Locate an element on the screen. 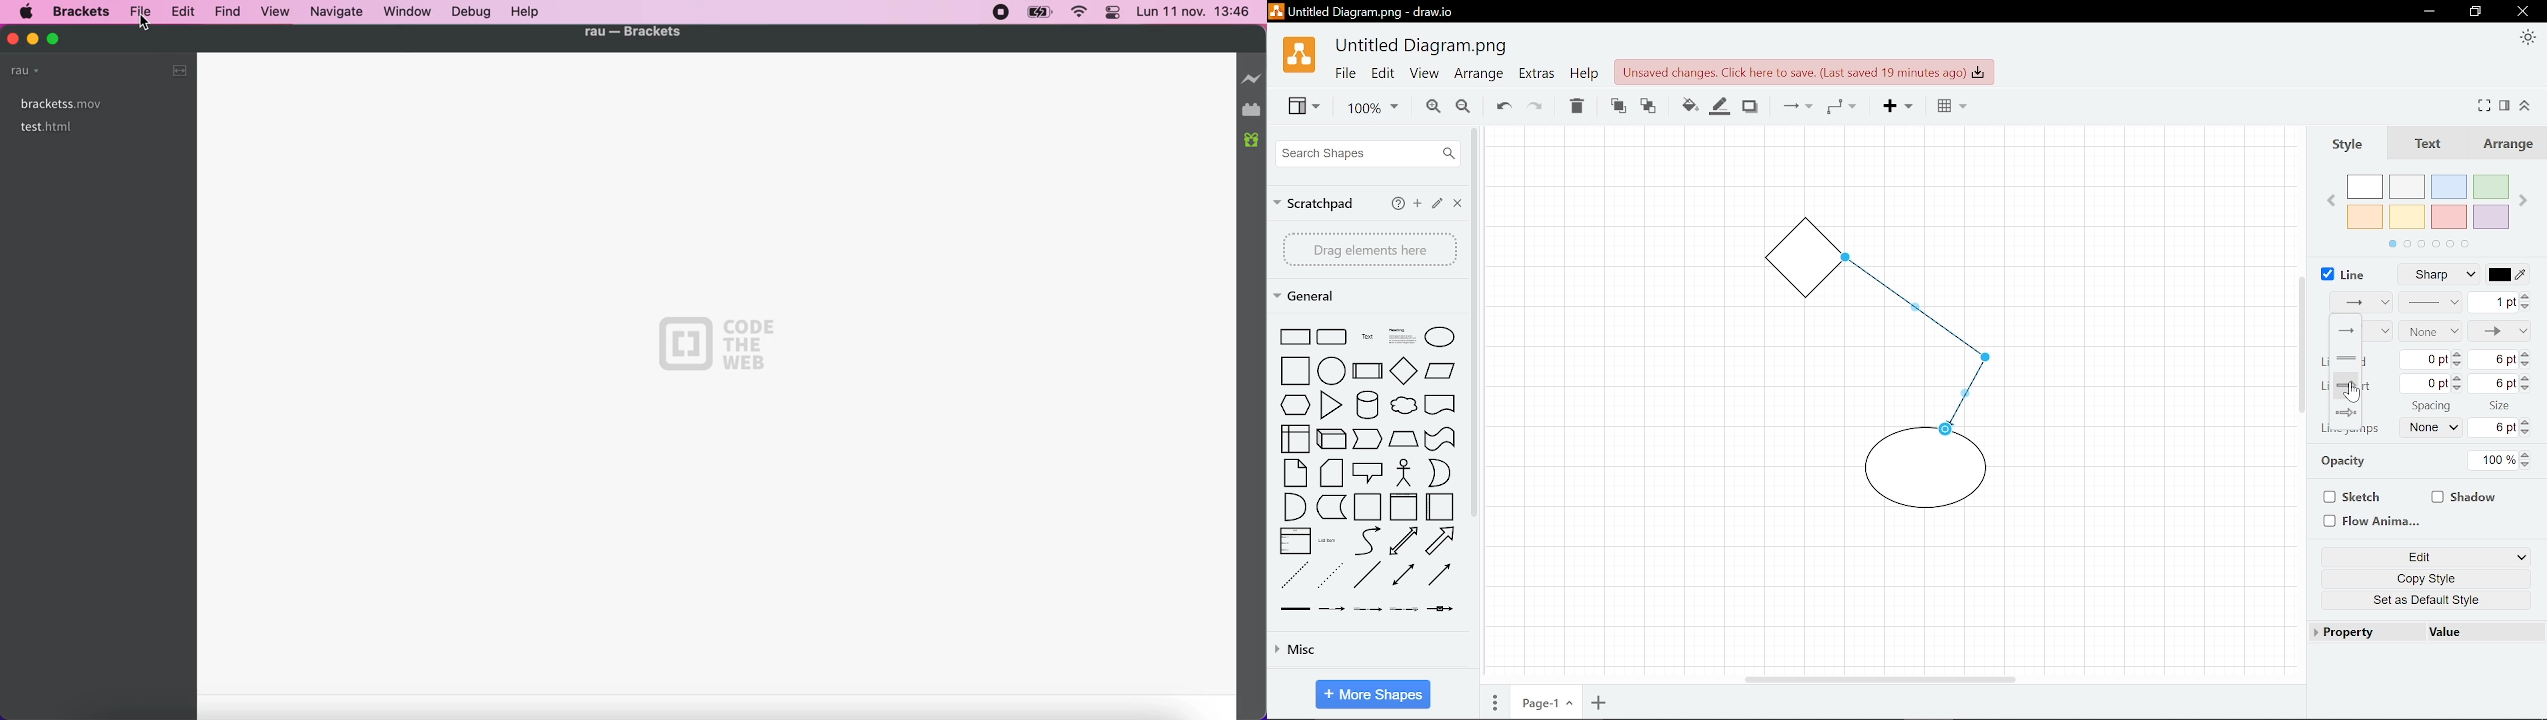 This screenshot has height=728, width=2548. Decrease thickness is located at coordinates (2526, 307).